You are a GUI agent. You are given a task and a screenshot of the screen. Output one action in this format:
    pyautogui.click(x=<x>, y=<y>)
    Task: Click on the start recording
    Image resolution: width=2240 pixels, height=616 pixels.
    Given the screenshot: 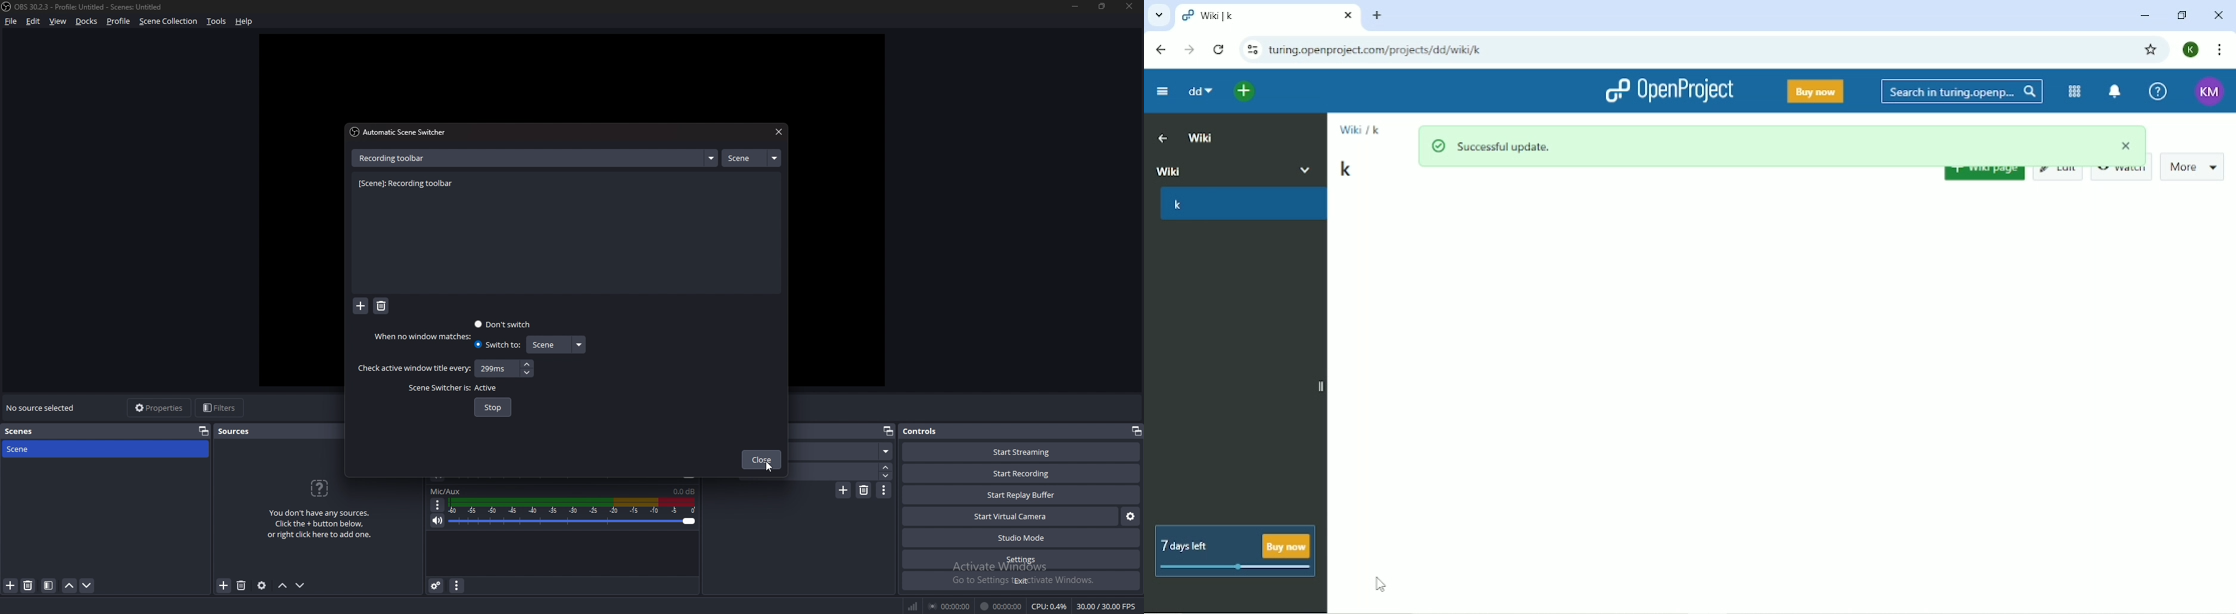 What is the action you would take?
    pyautogui.click(x=1021, y=474)
    